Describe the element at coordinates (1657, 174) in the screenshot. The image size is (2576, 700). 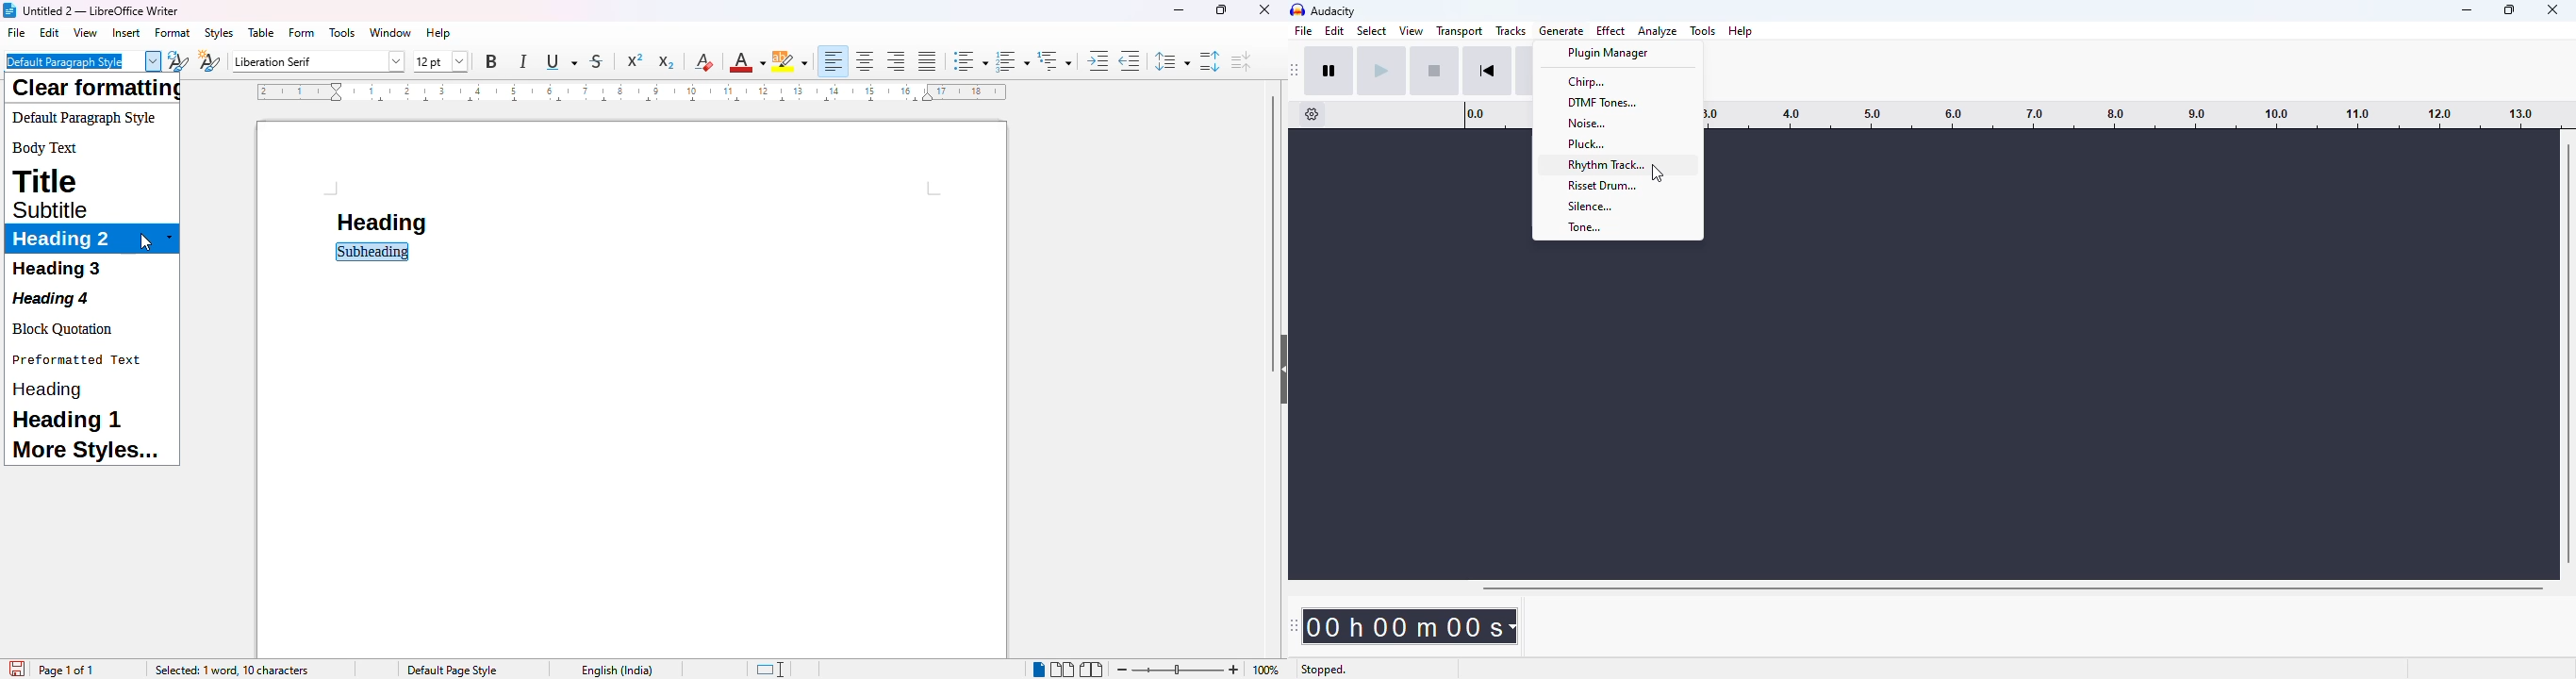
I see `cursor` at that location.